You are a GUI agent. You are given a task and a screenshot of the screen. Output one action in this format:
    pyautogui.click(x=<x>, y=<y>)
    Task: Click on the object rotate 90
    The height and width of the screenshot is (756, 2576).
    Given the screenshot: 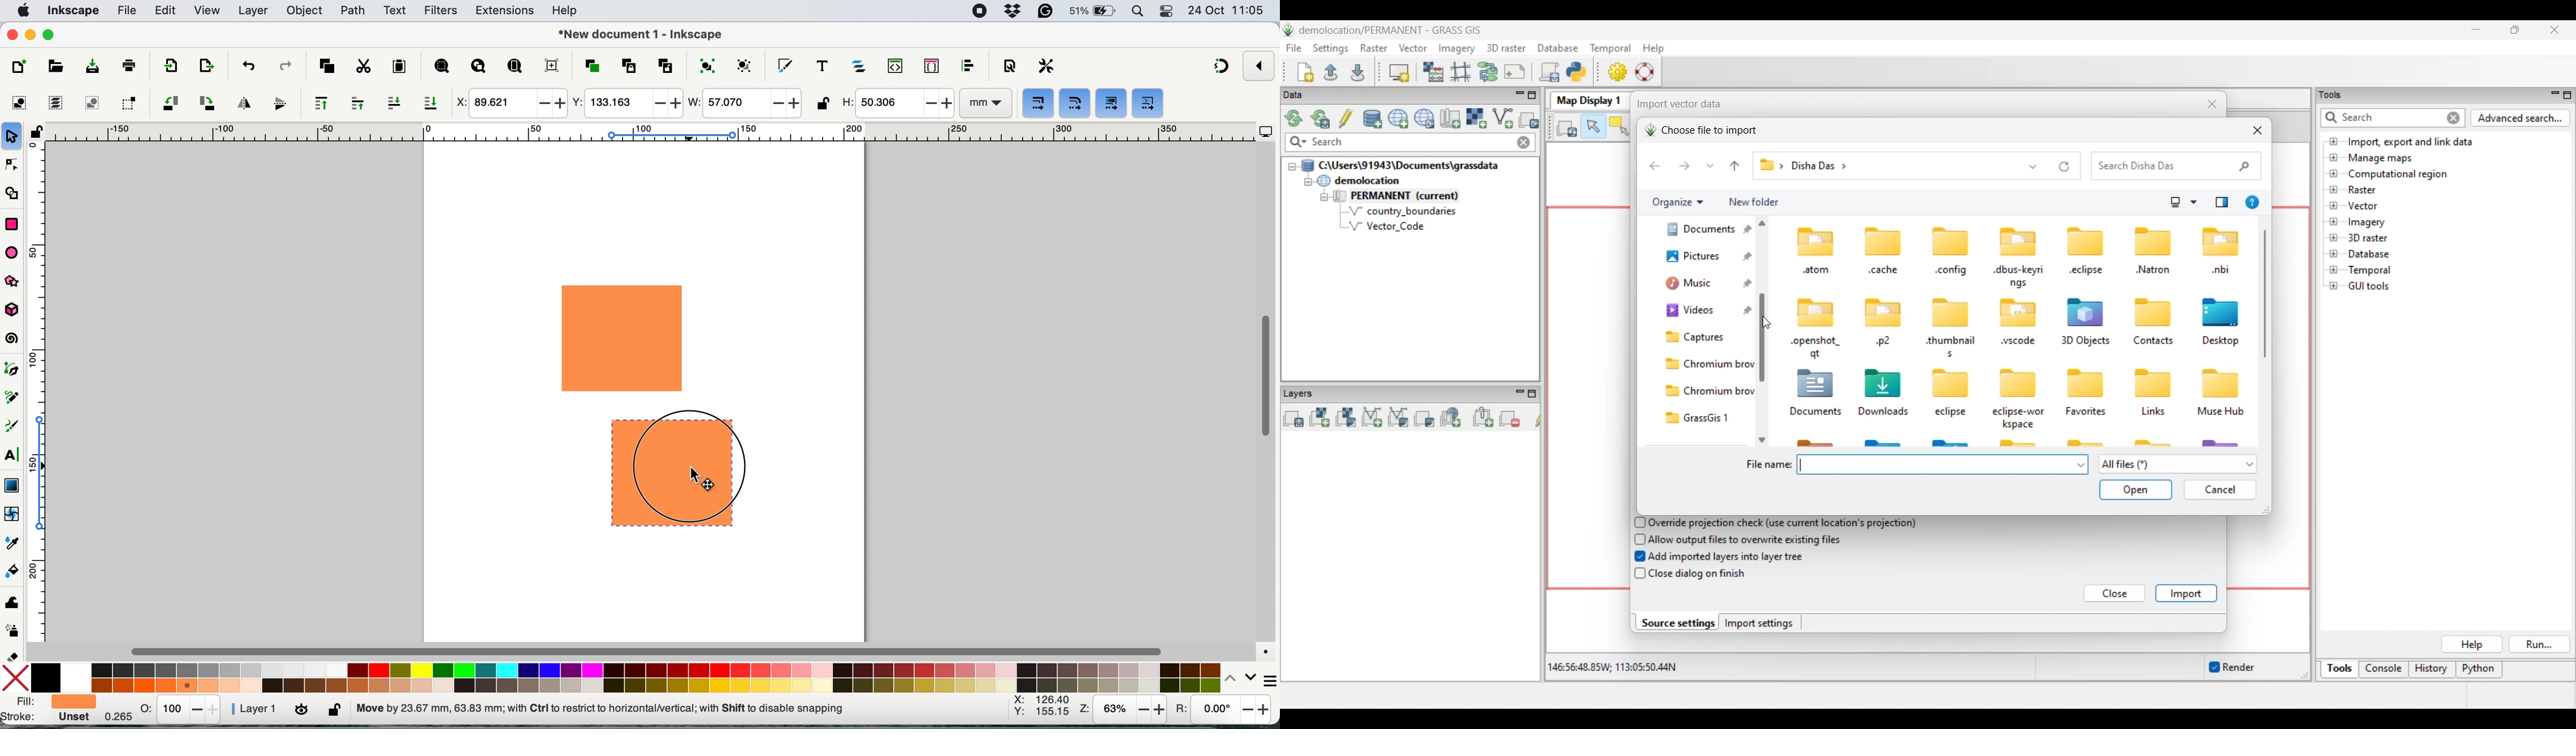 What is the action you would take?
    pyautogui.click(x=206, y=102)
    